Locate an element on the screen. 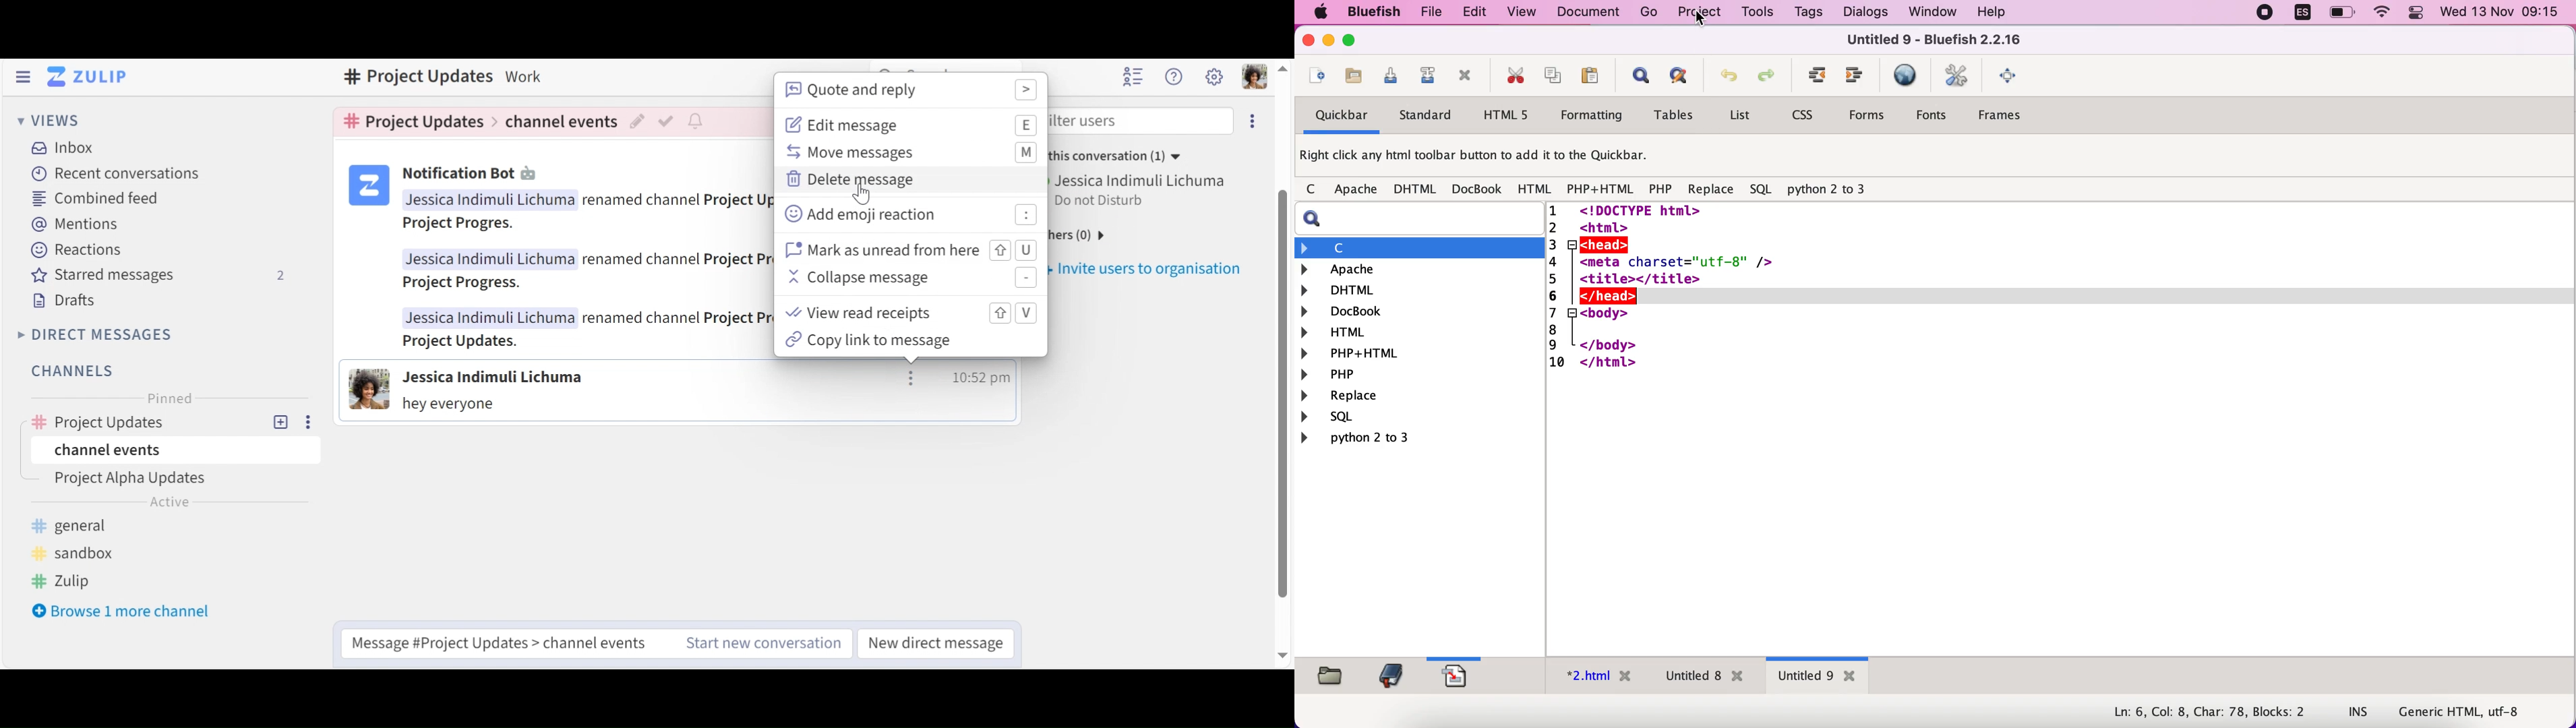  Hide Left Sidebar is located at coordinates (24, 76).